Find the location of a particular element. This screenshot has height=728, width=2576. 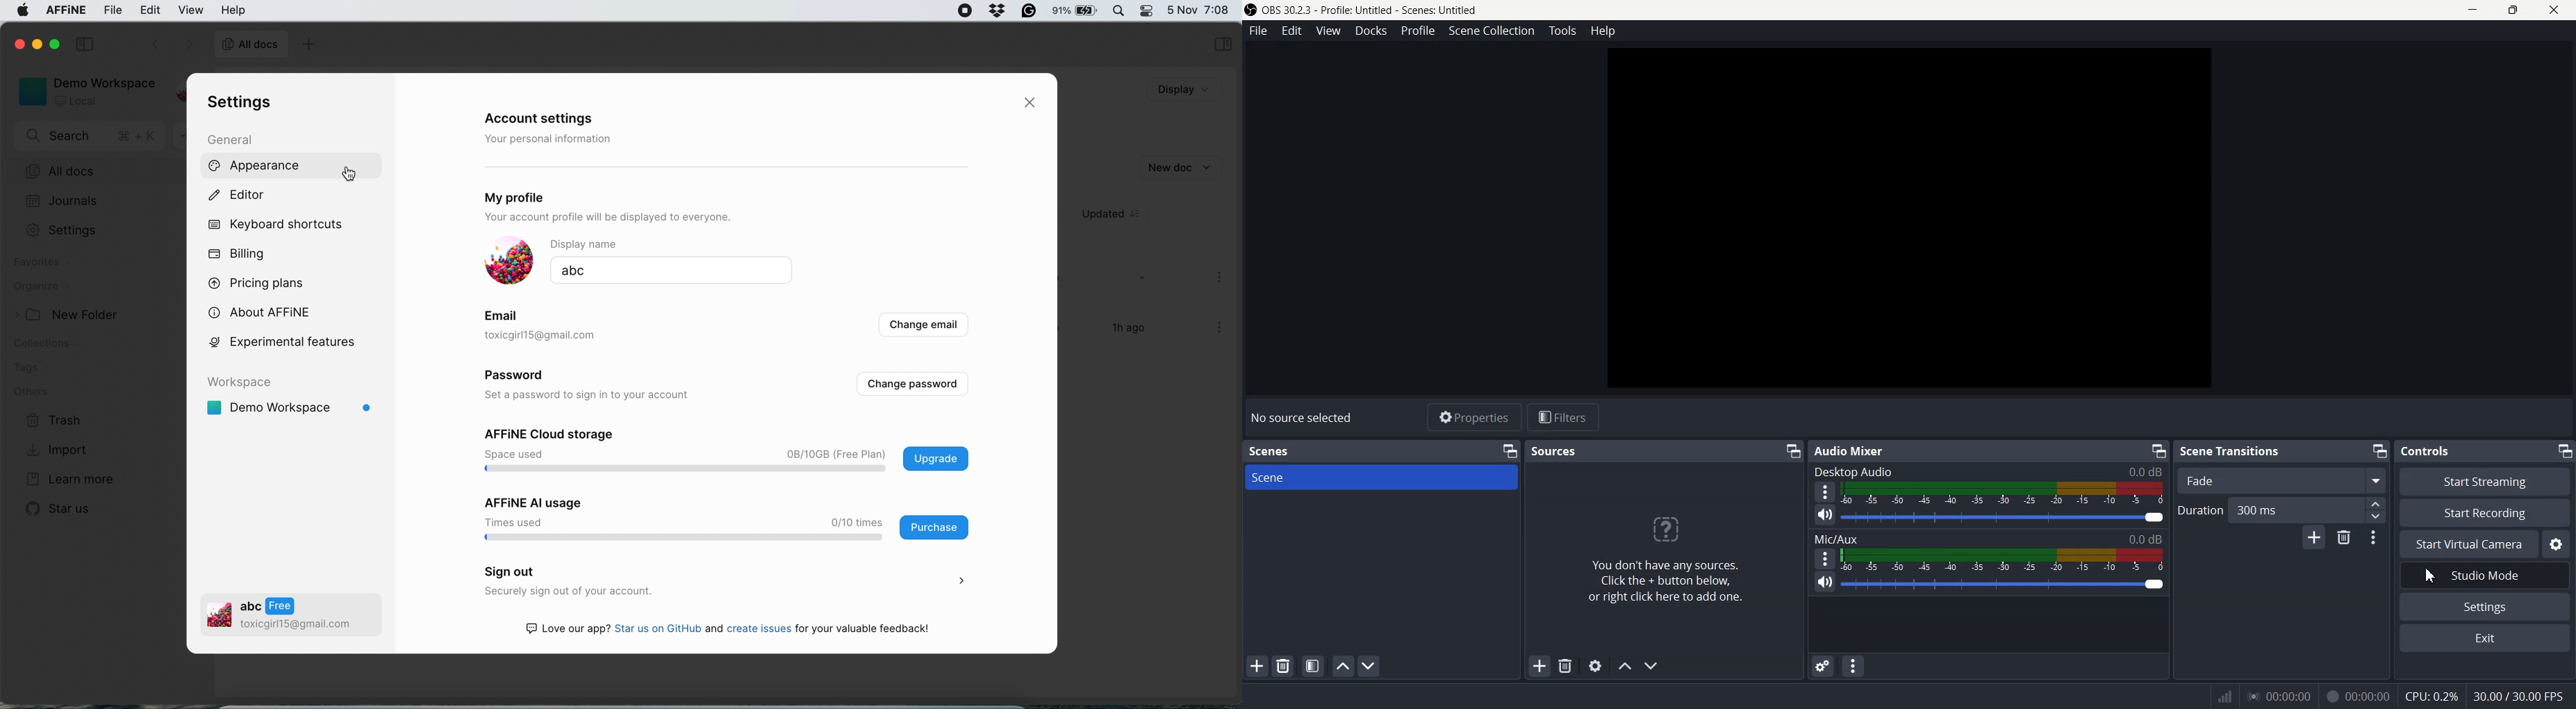

No source selected is located at coordinates (1304, 418).